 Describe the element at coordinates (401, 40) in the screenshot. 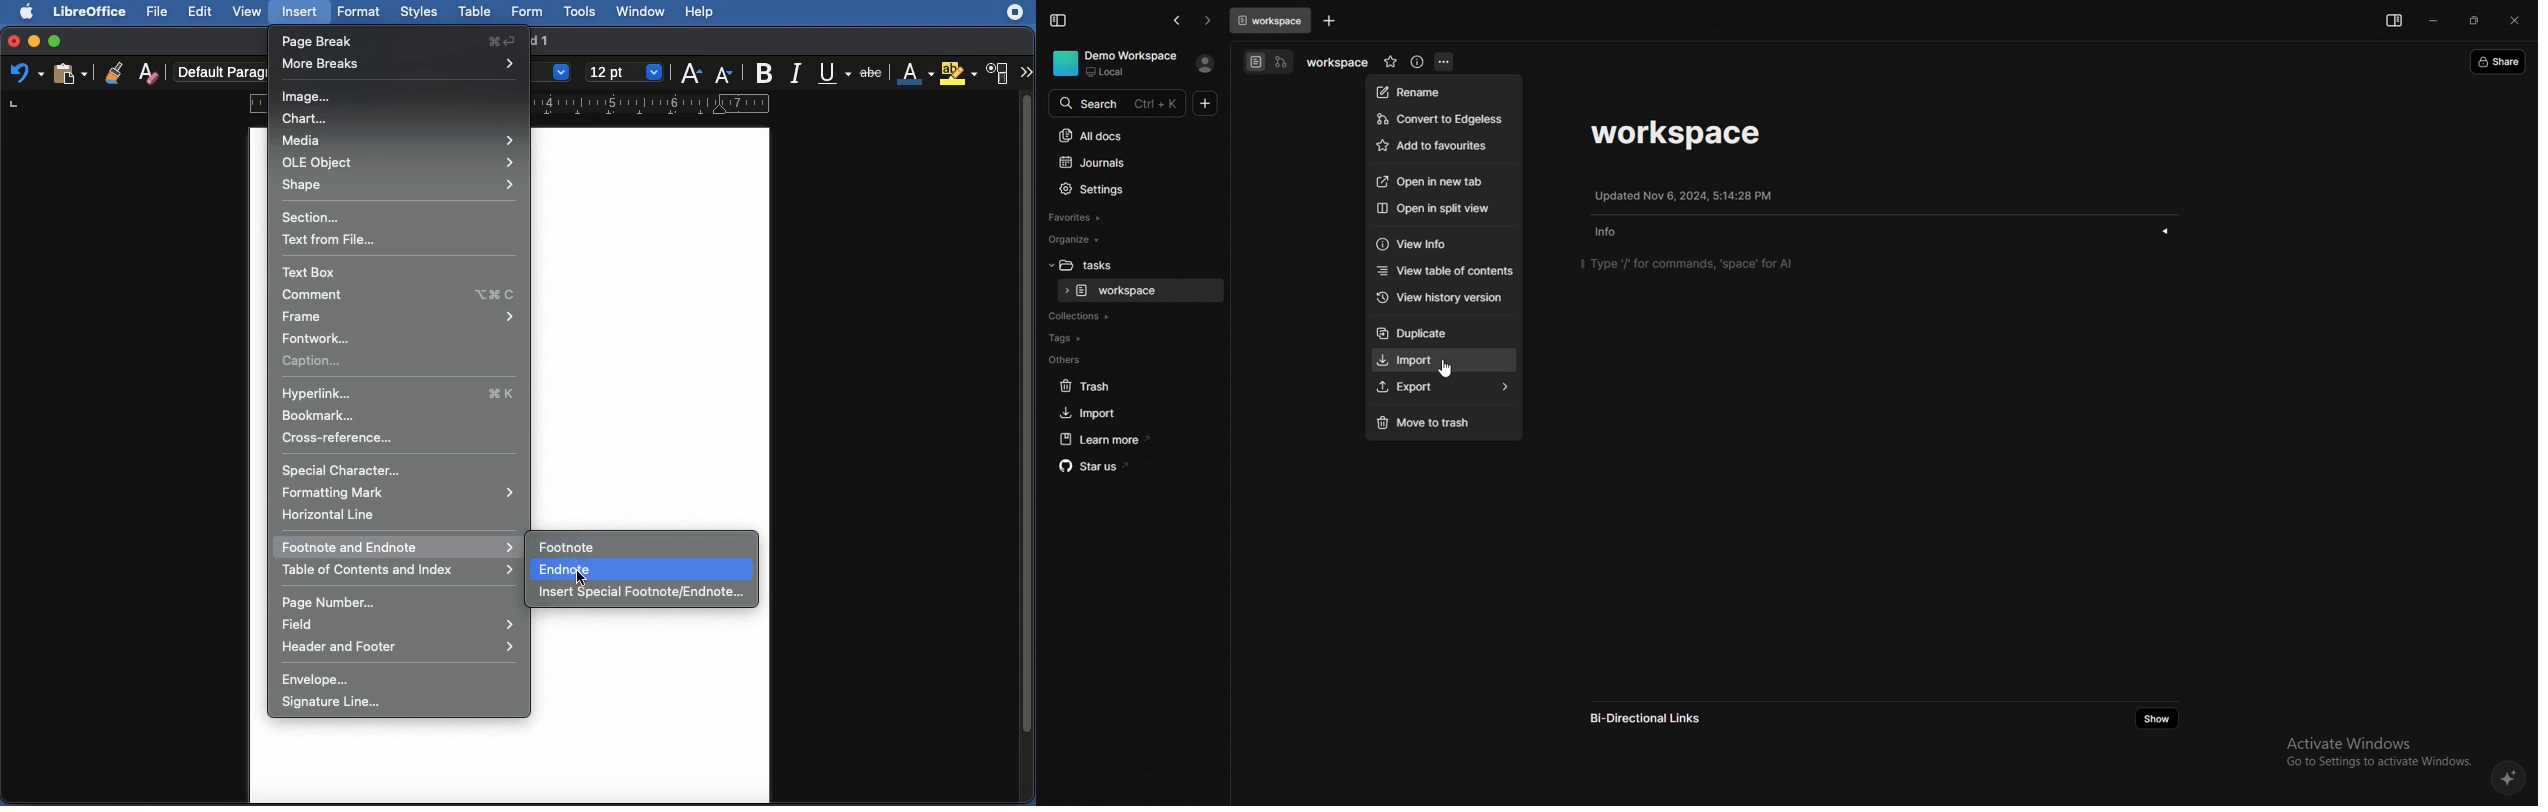

I see `Page break` at that location.